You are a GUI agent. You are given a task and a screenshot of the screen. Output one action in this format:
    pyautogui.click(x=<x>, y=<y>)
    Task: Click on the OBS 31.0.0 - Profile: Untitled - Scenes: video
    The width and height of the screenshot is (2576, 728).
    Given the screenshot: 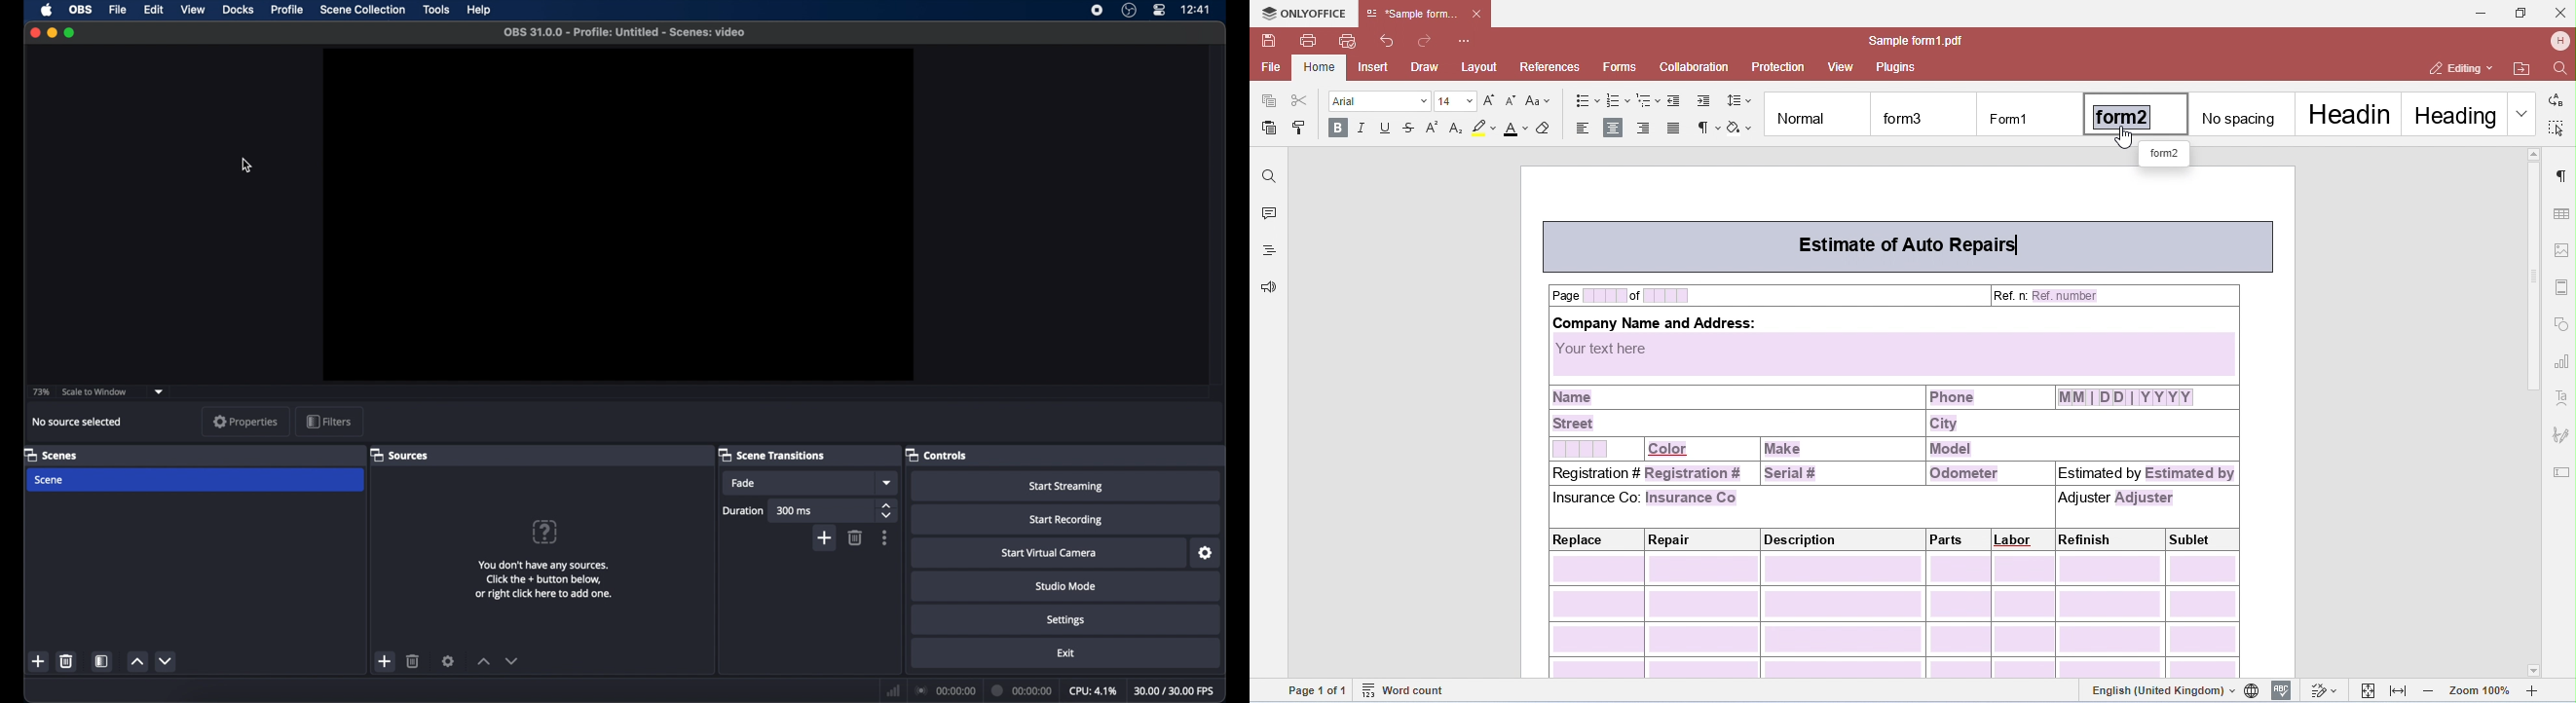 What is the action you would take?
    pyautogui.click(x=624, y=33)
    